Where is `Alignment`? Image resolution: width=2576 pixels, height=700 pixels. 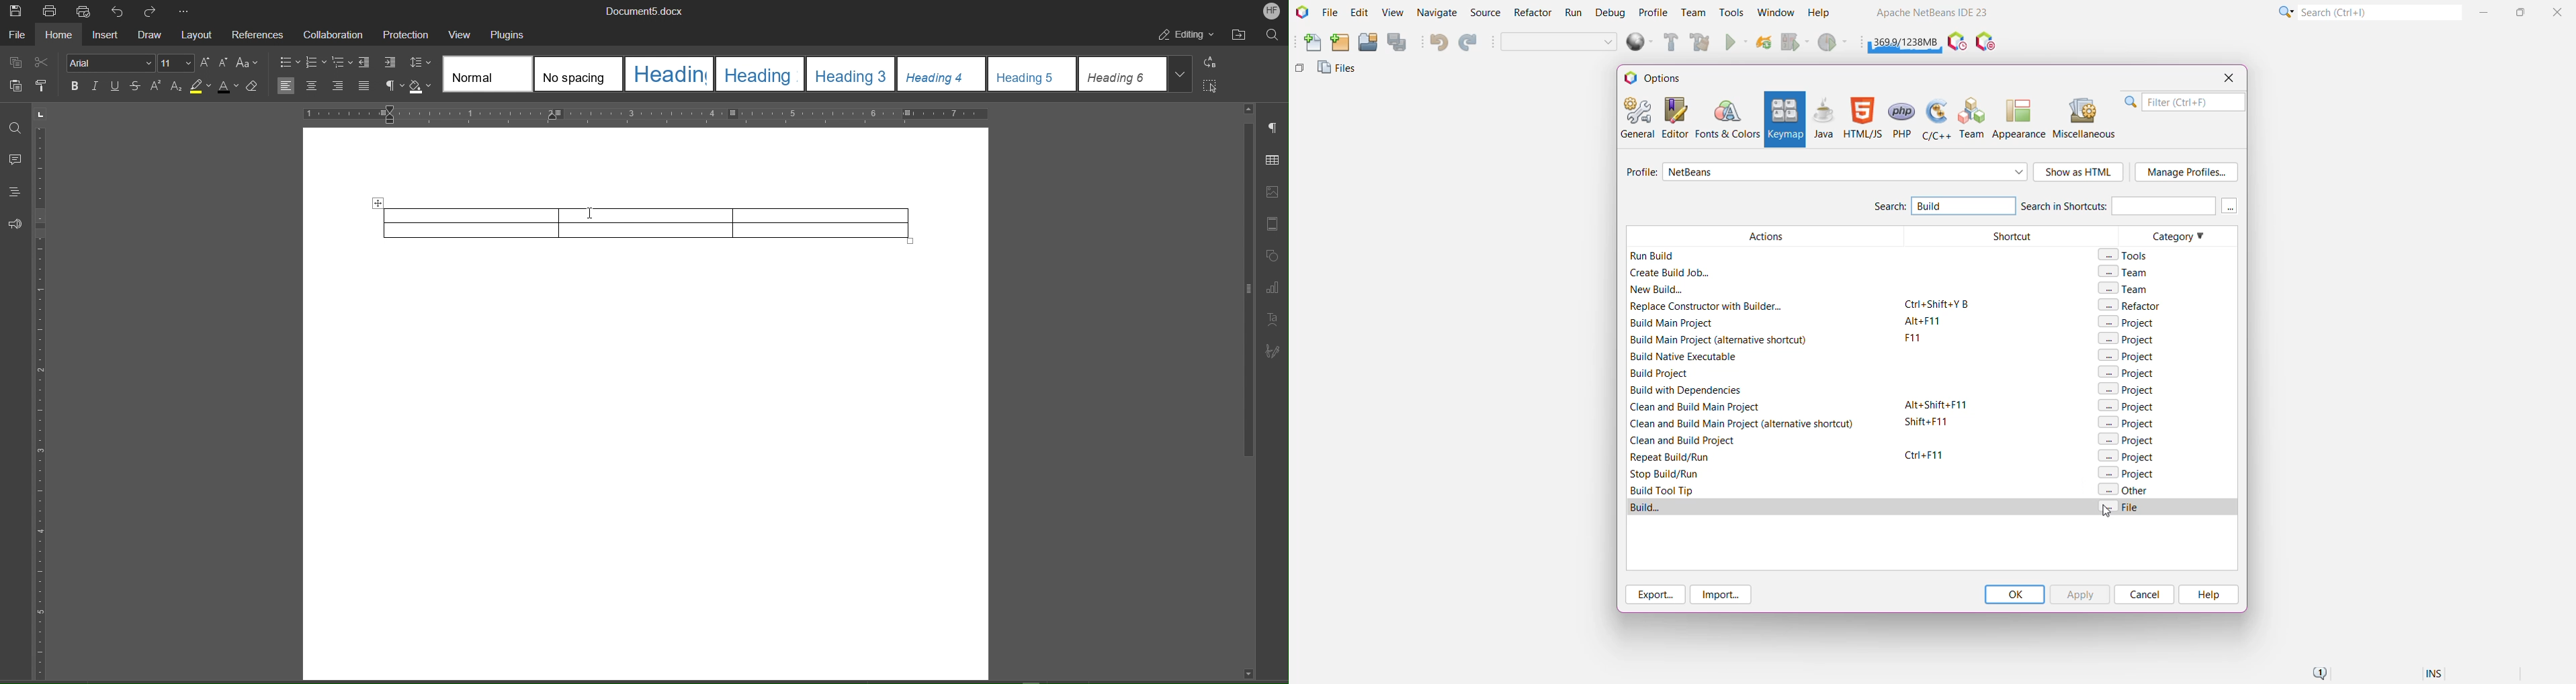 Alignment is located at coordinates (324, 86).